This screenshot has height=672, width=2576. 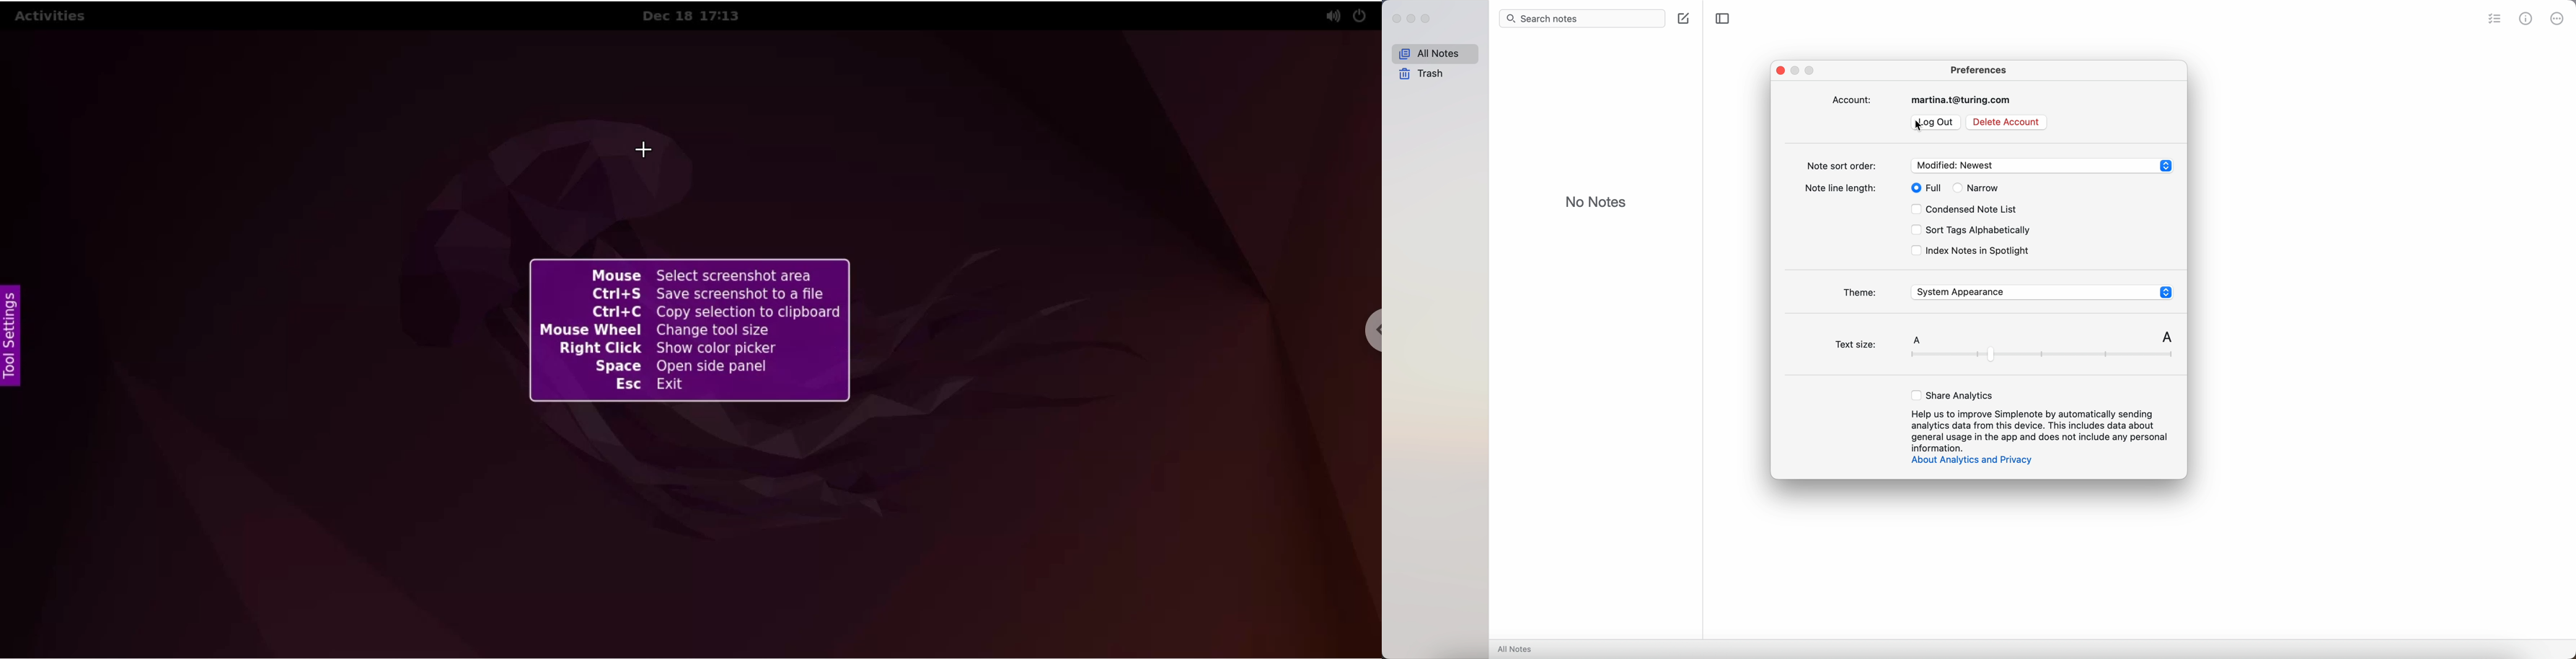 I want to click on theme, so click(x=1858, y=294).